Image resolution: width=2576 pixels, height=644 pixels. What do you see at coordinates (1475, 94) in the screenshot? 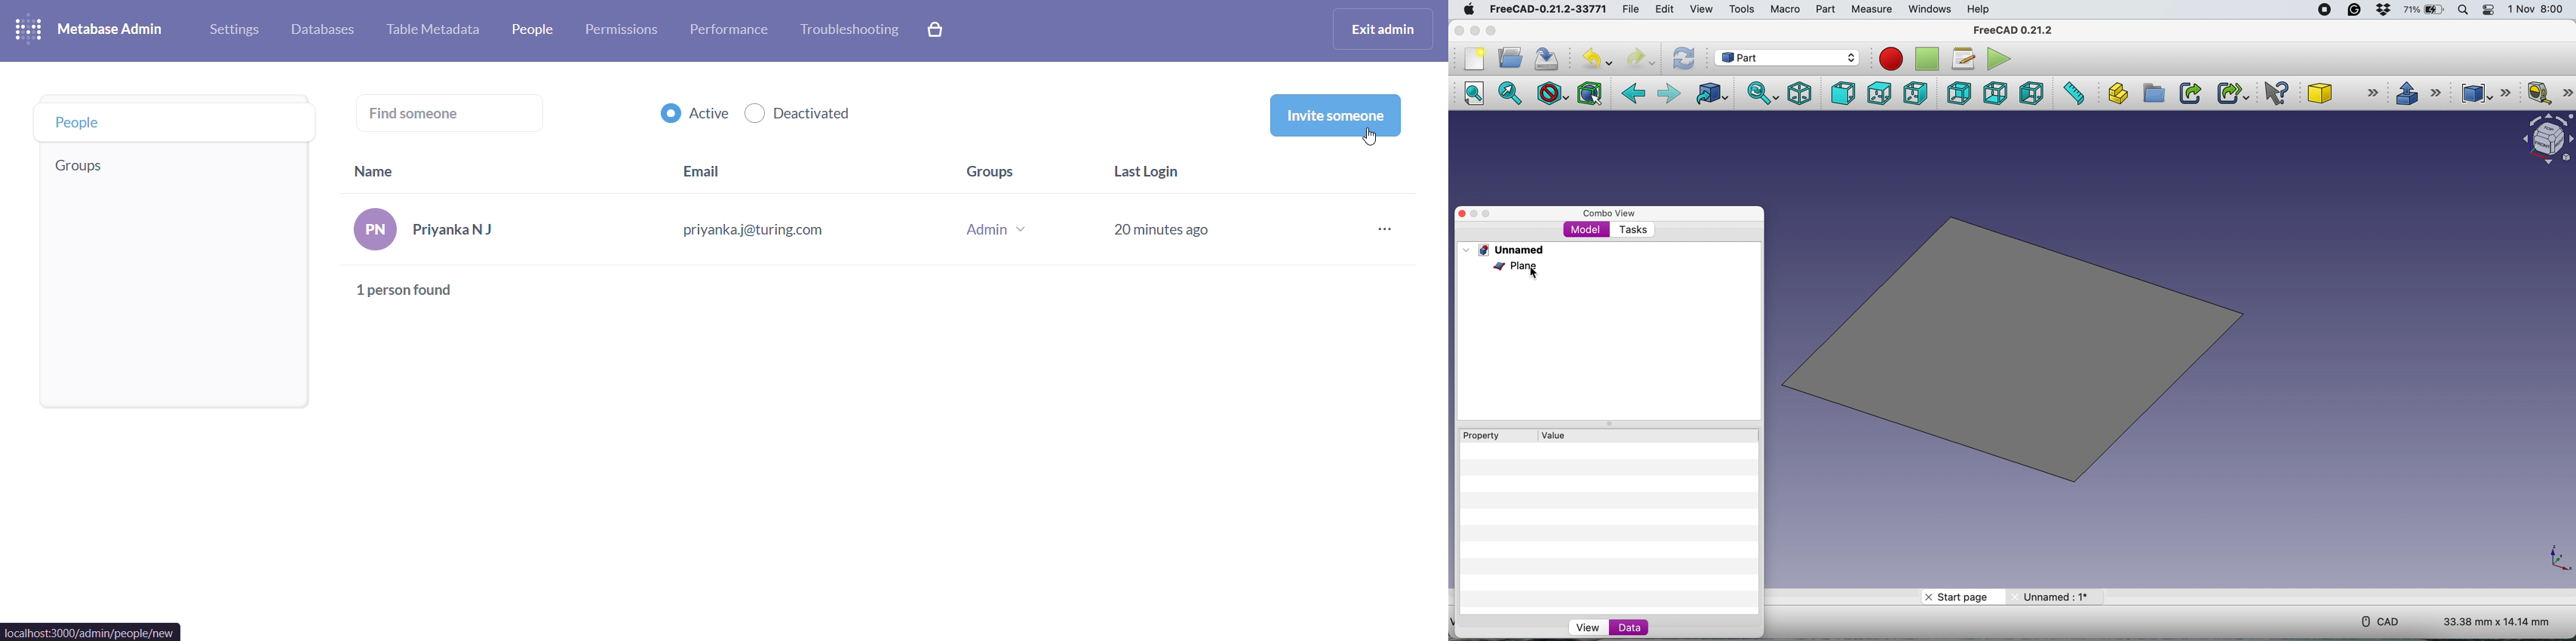
I see `fit all` at bounding box center [1475, 94].